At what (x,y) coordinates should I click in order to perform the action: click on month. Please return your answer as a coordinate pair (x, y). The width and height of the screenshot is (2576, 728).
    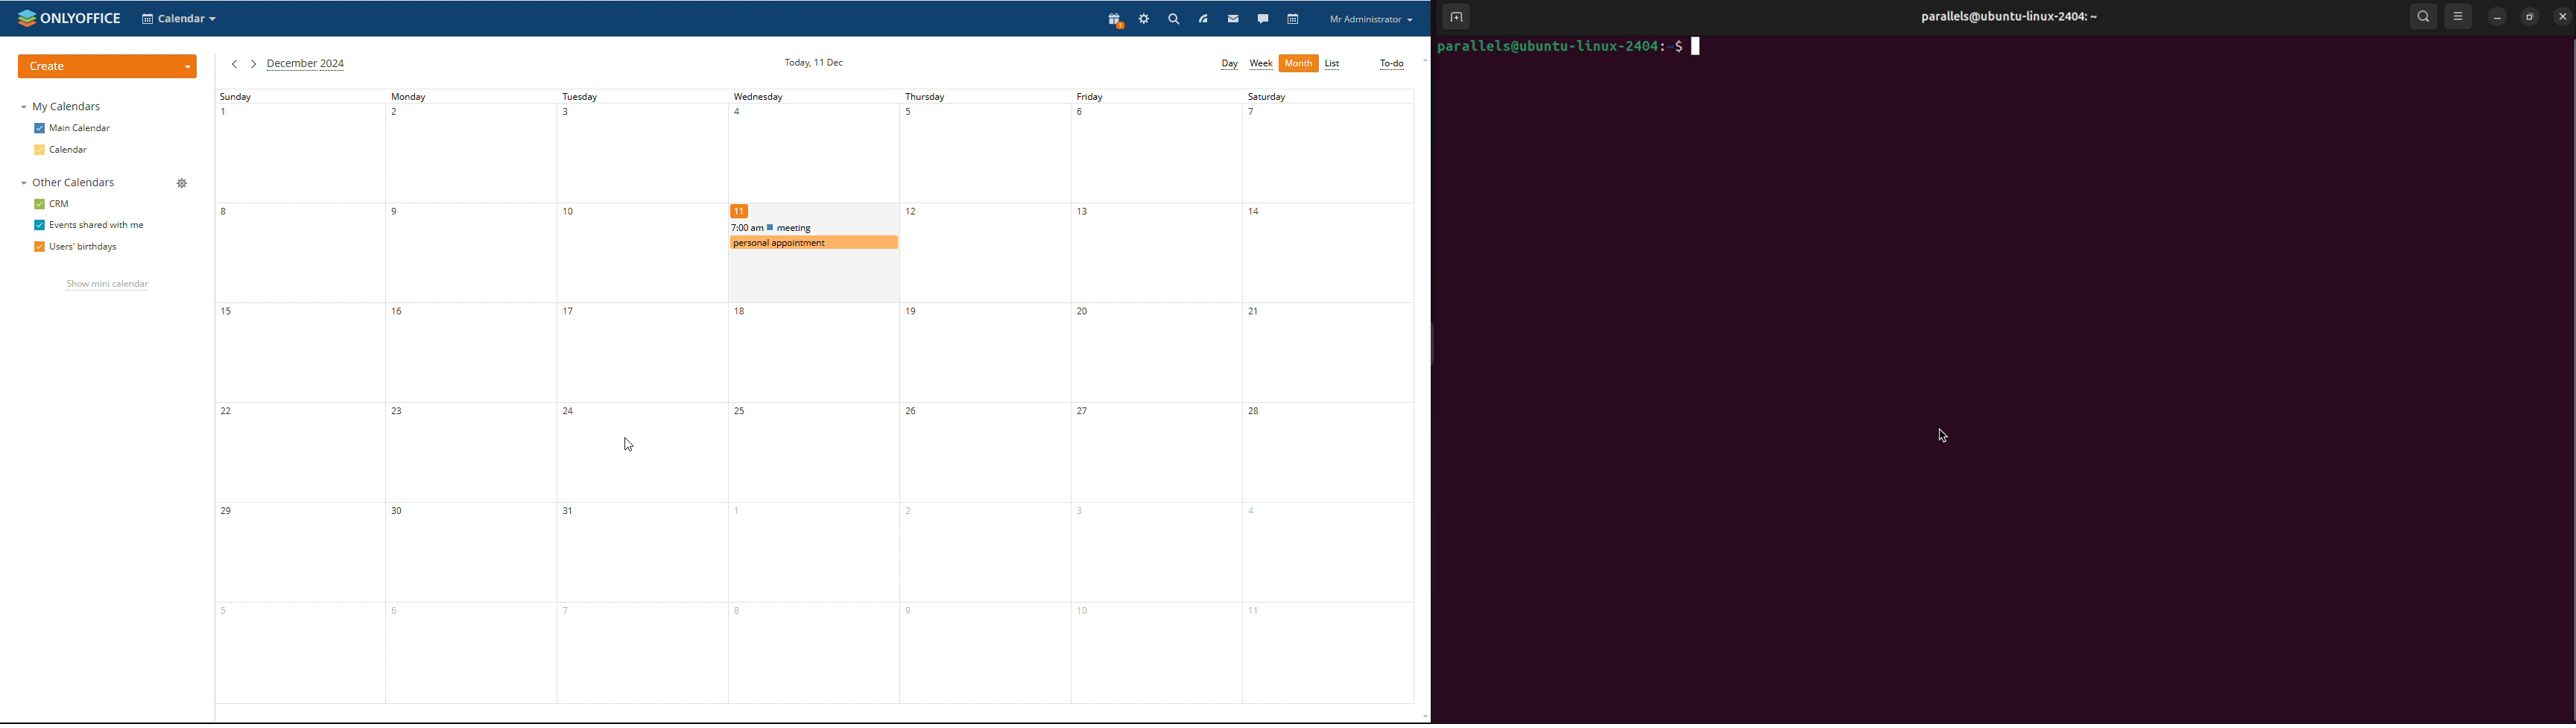
    Looking at the image, I should click on (1298, 63).